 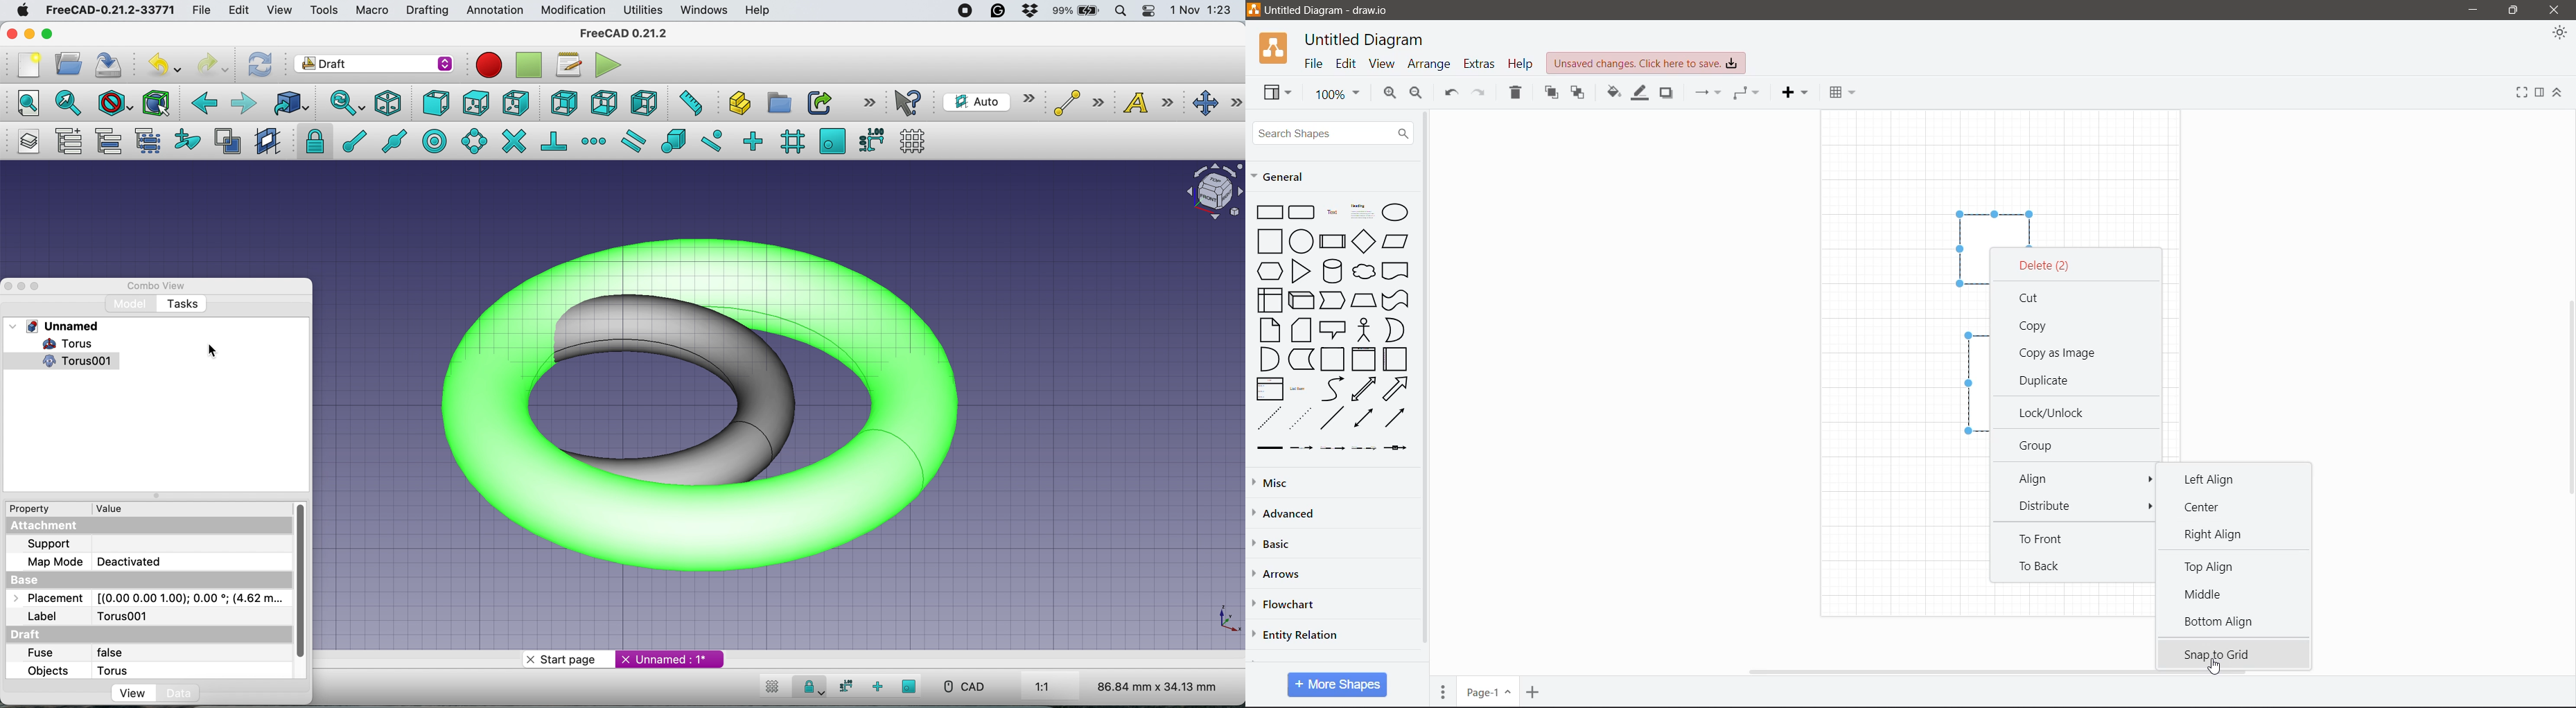 What do you see at coordinates (1482, 94) in the screenshot?
I see `Redo` at bounding box center [1482, 94].